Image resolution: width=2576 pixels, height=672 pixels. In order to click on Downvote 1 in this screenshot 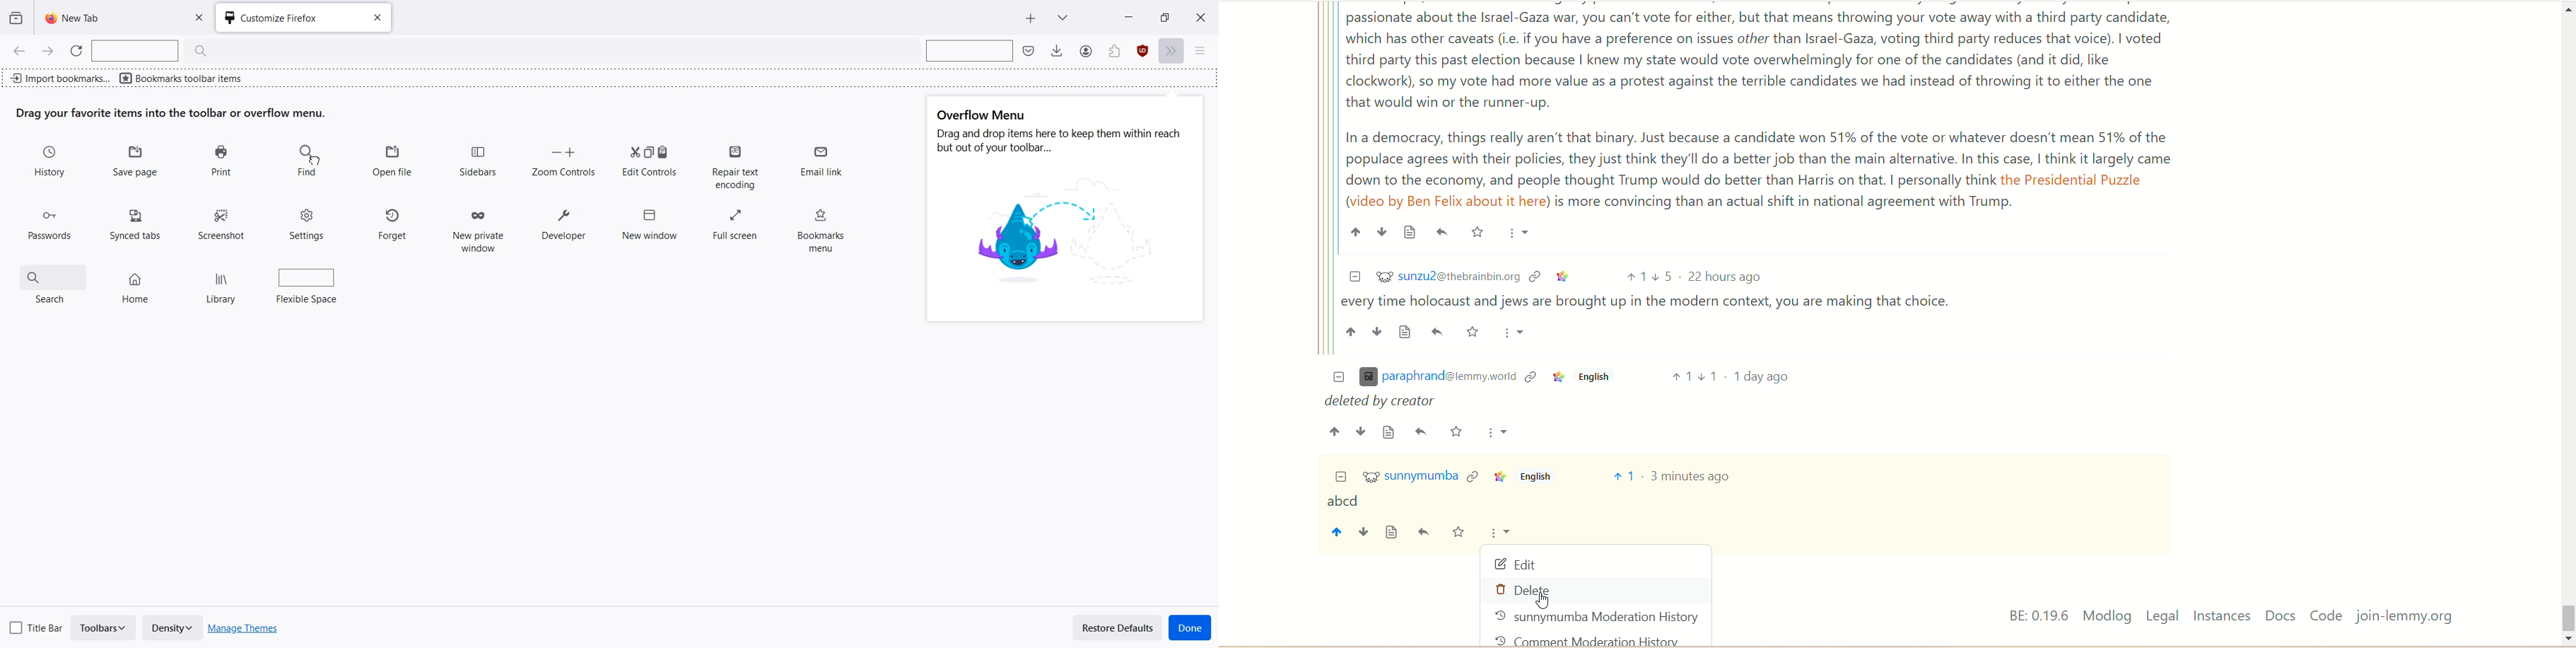, I will do `click(1709, 376)`.